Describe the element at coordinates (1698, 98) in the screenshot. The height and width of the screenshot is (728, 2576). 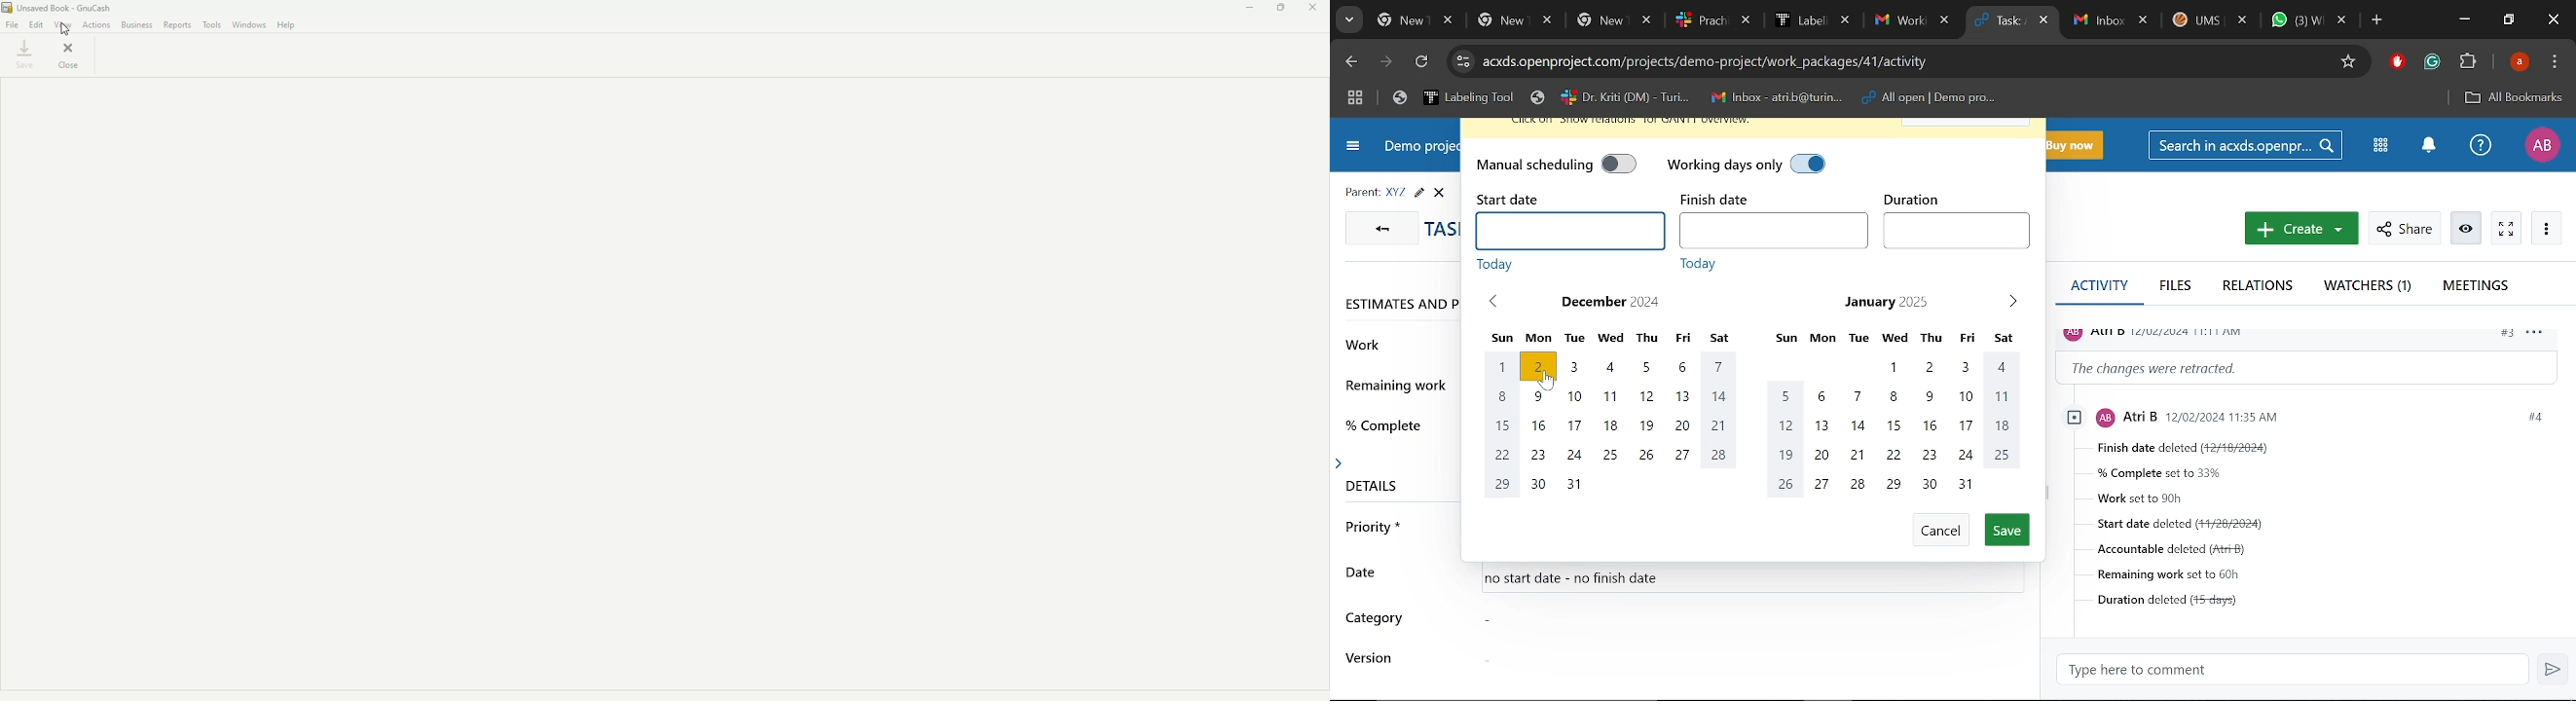
I see `Bookmarked tabs` at that location.